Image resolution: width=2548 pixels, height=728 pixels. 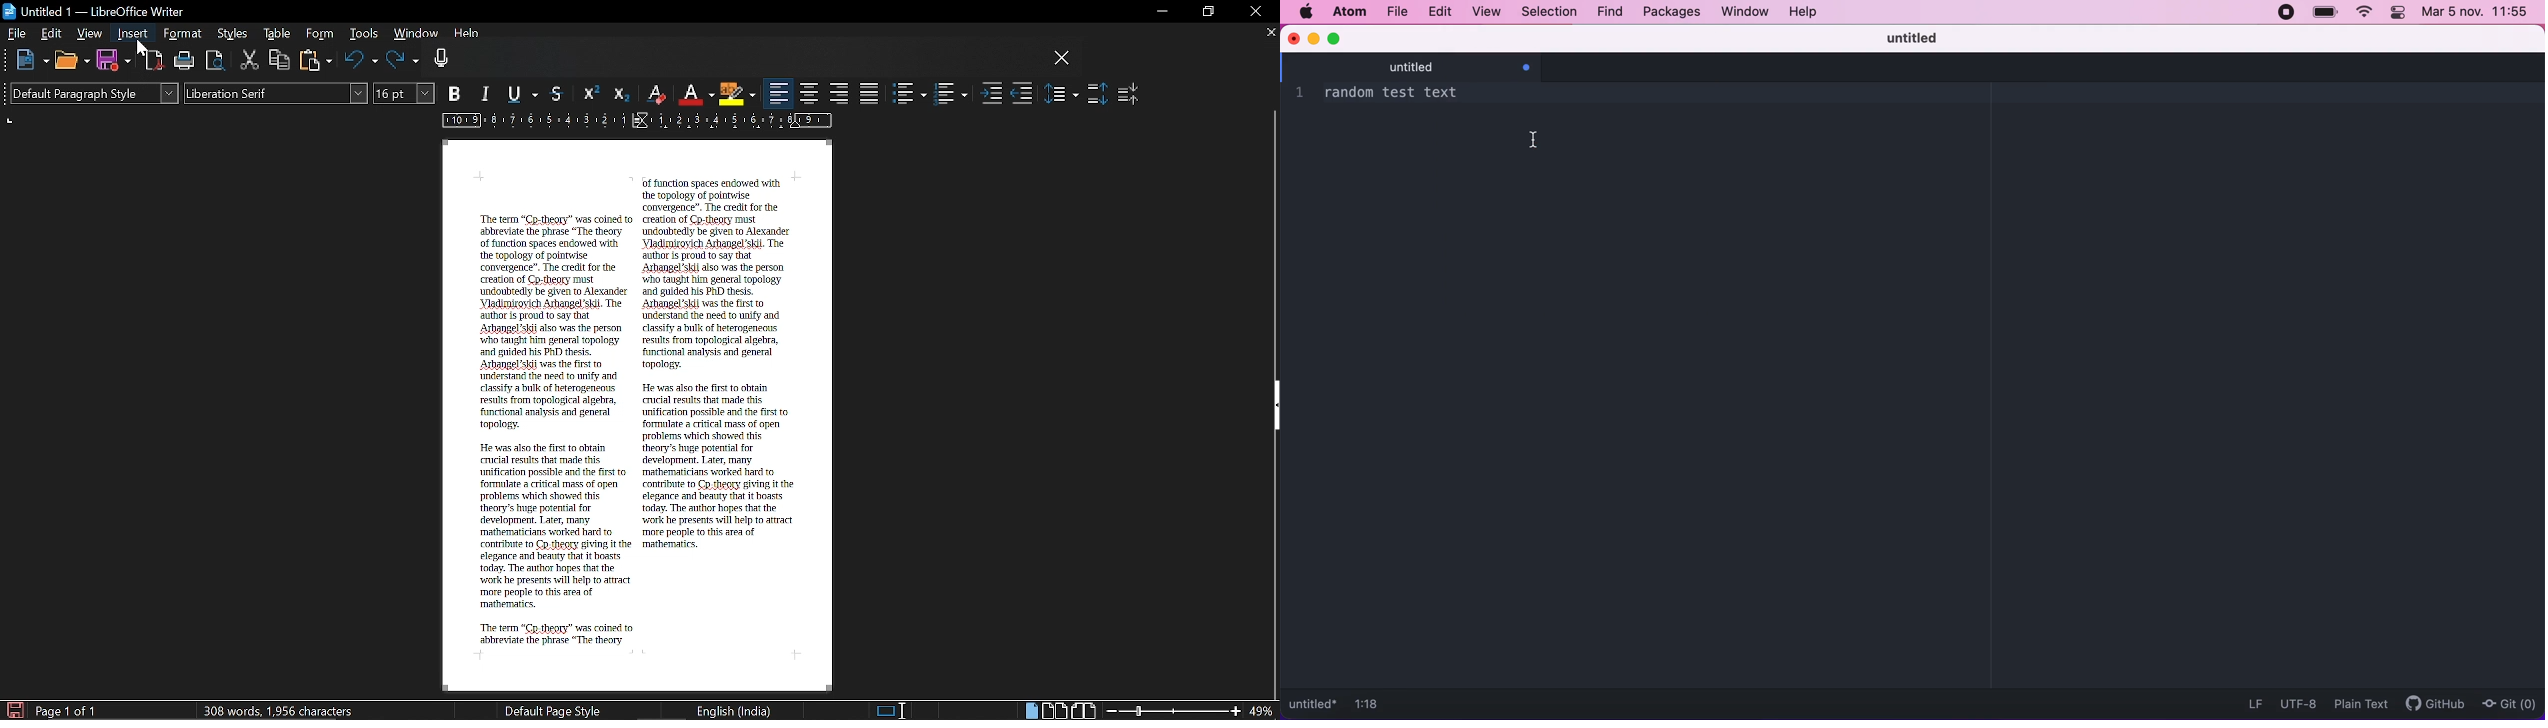 What do you see at coordinates (910, 94) in the screenshot?
I see `toggle unordered list` at bounding box center [910, 94].